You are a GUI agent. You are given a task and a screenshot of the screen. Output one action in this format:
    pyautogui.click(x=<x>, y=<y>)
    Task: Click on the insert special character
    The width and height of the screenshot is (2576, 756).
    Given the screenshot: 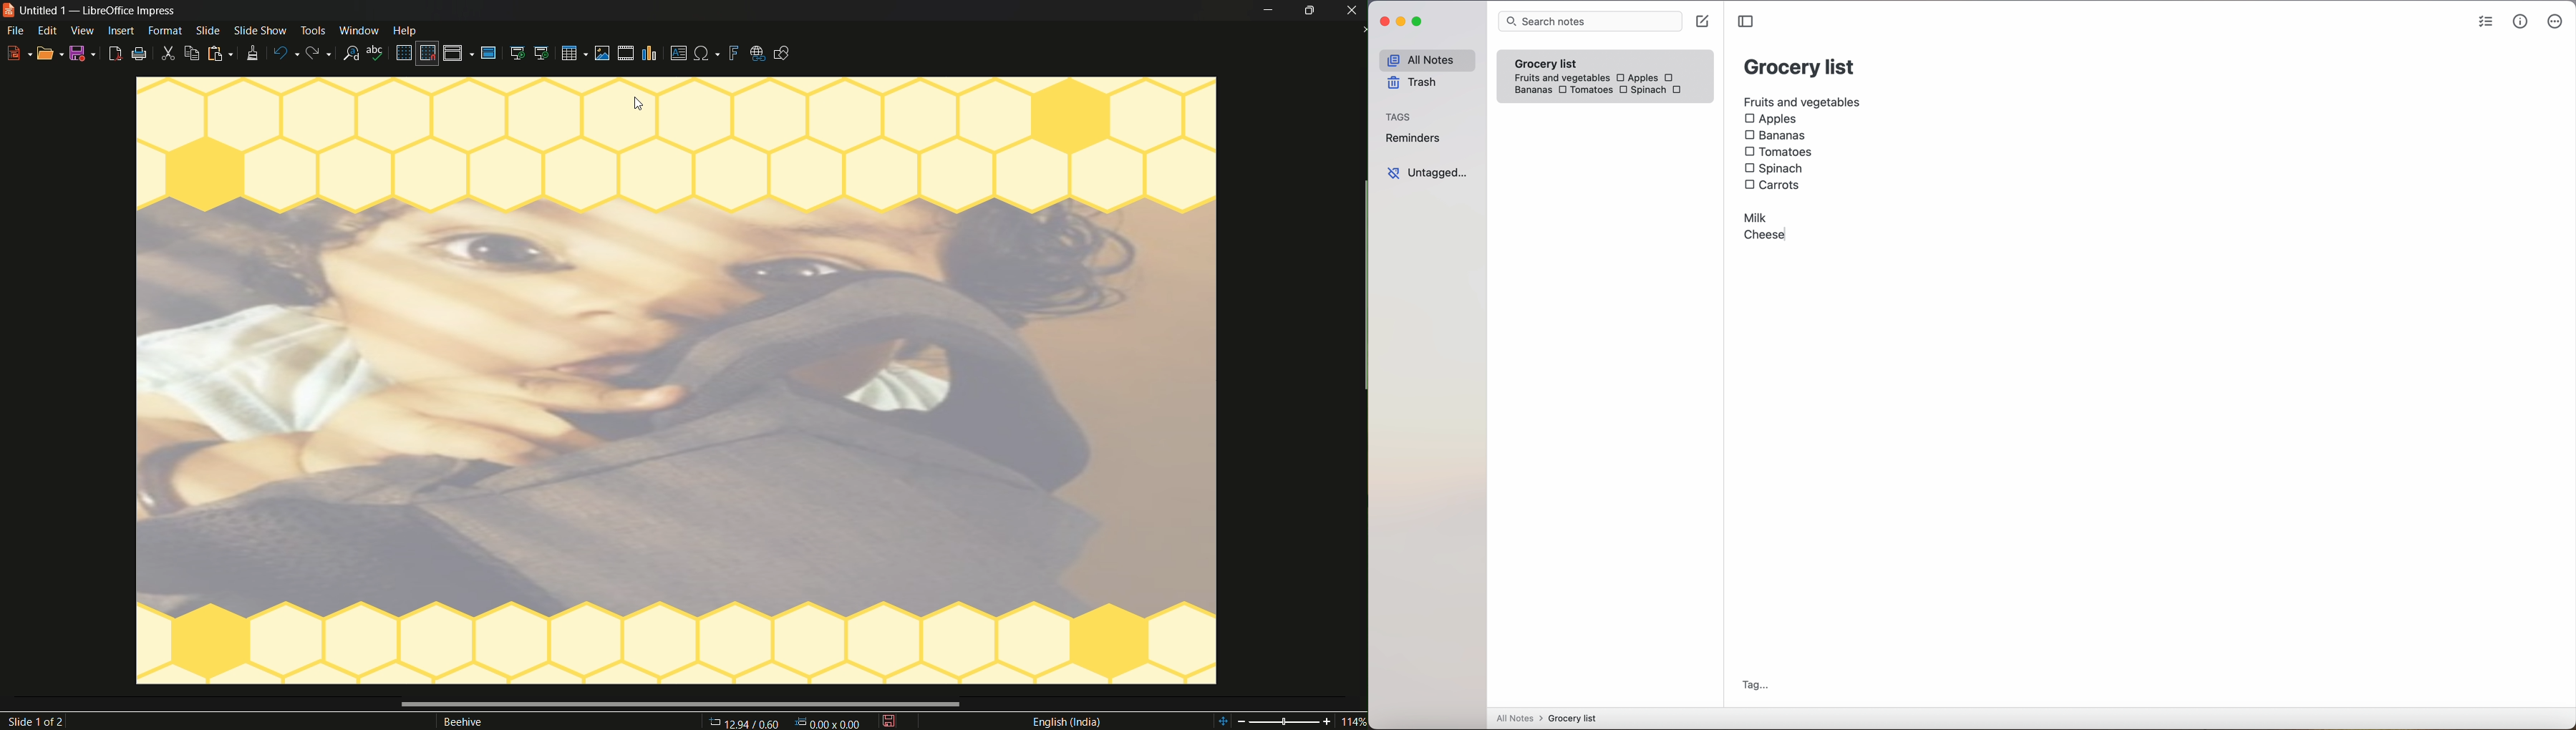 What is the action you would take?
    pyautogui.click(x=708, y=53)
    